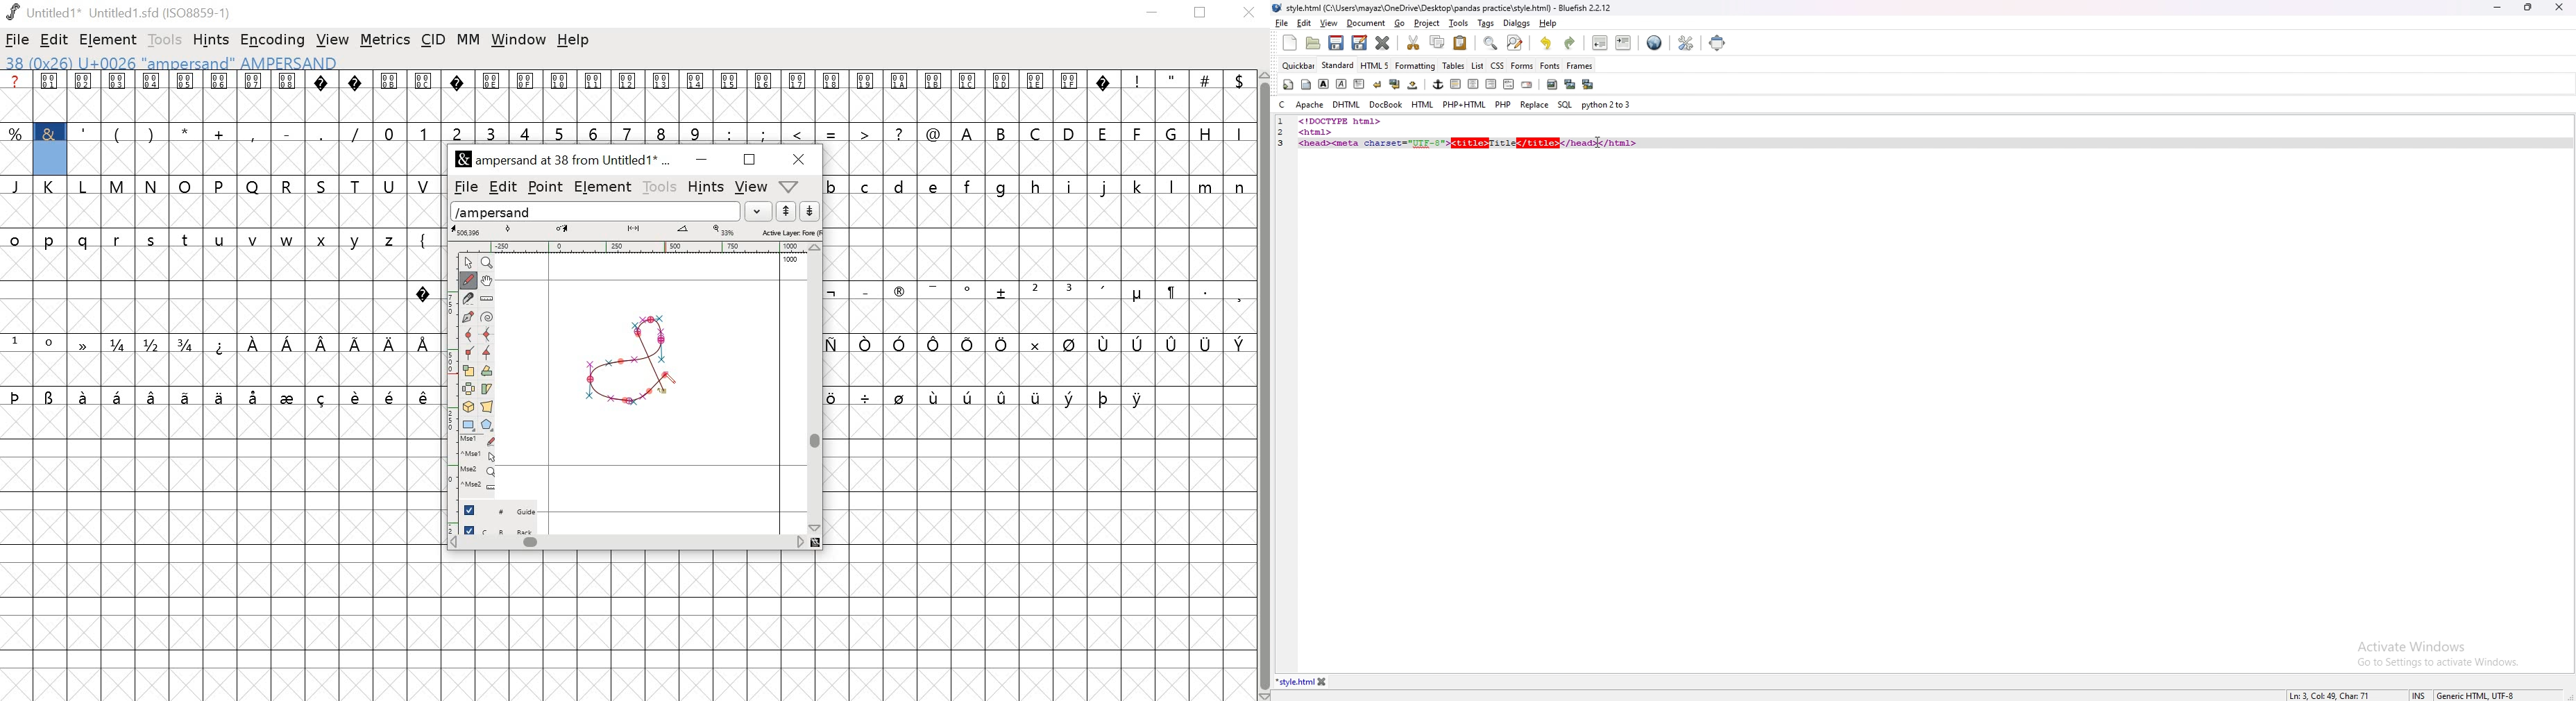 Image resolution: width=2576 pixels, height=728 pixels. I want to click on minimize, so click(1153, 15).